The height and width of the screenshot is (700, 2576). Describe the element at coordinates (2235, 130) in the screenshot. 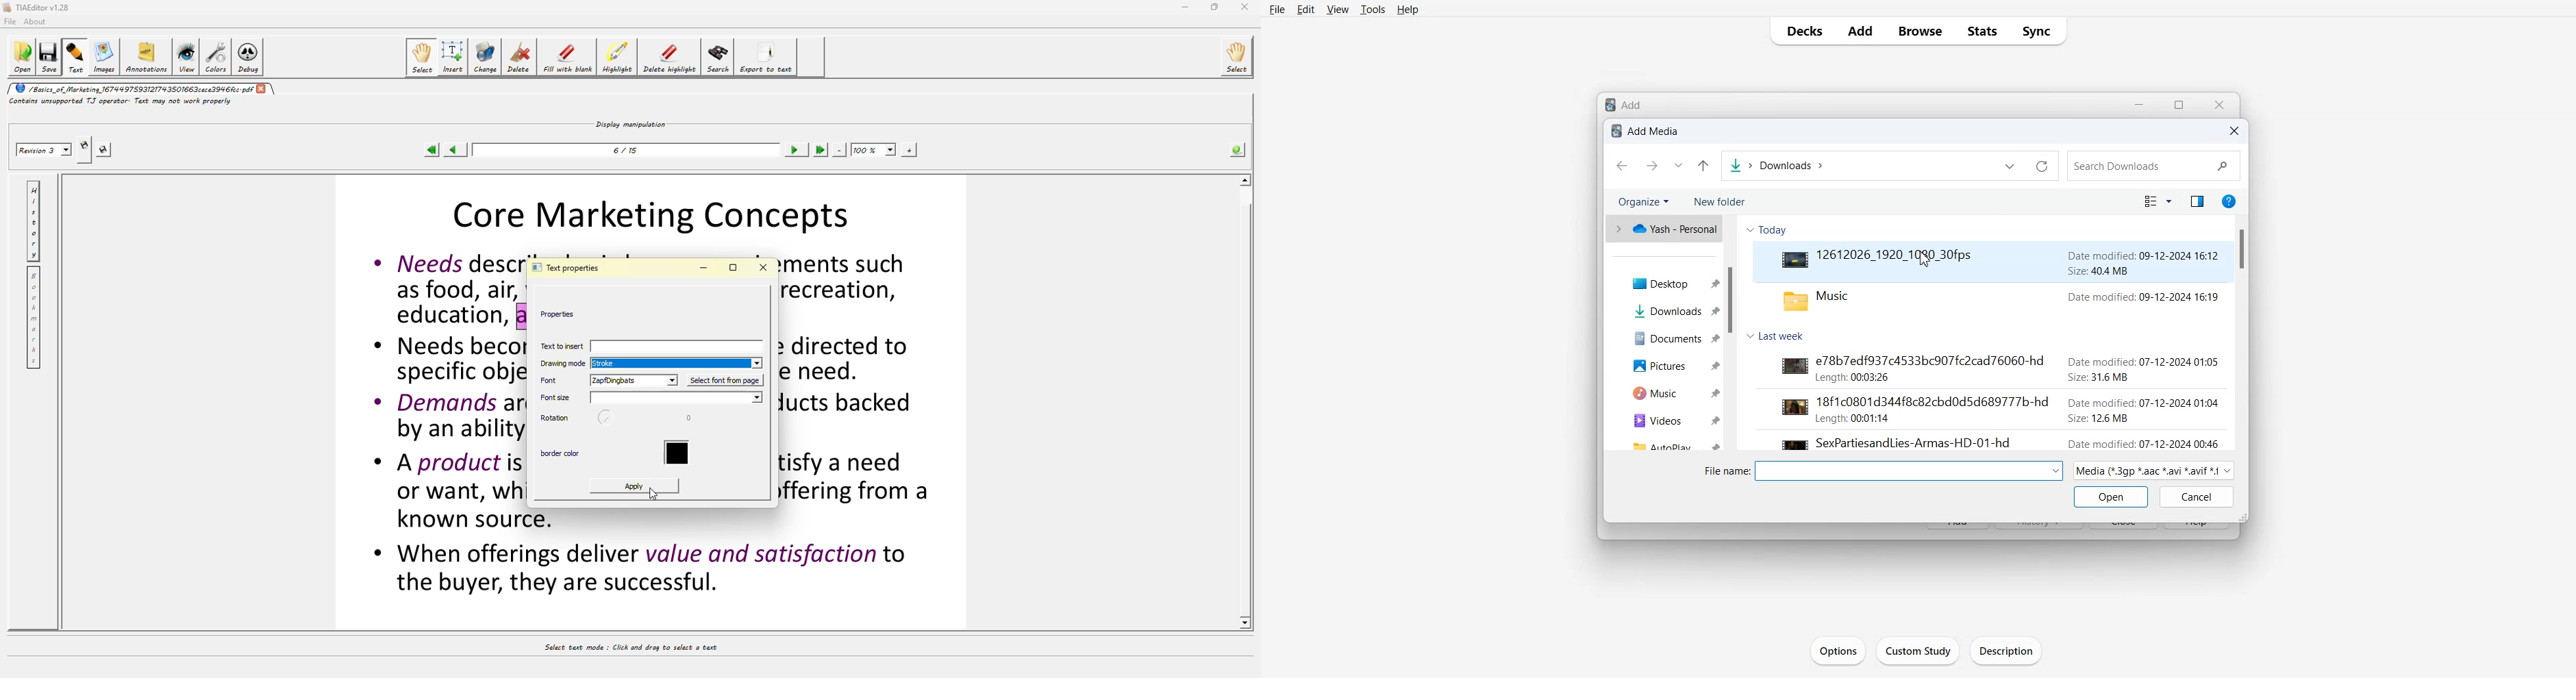

I see `Close` at that location.